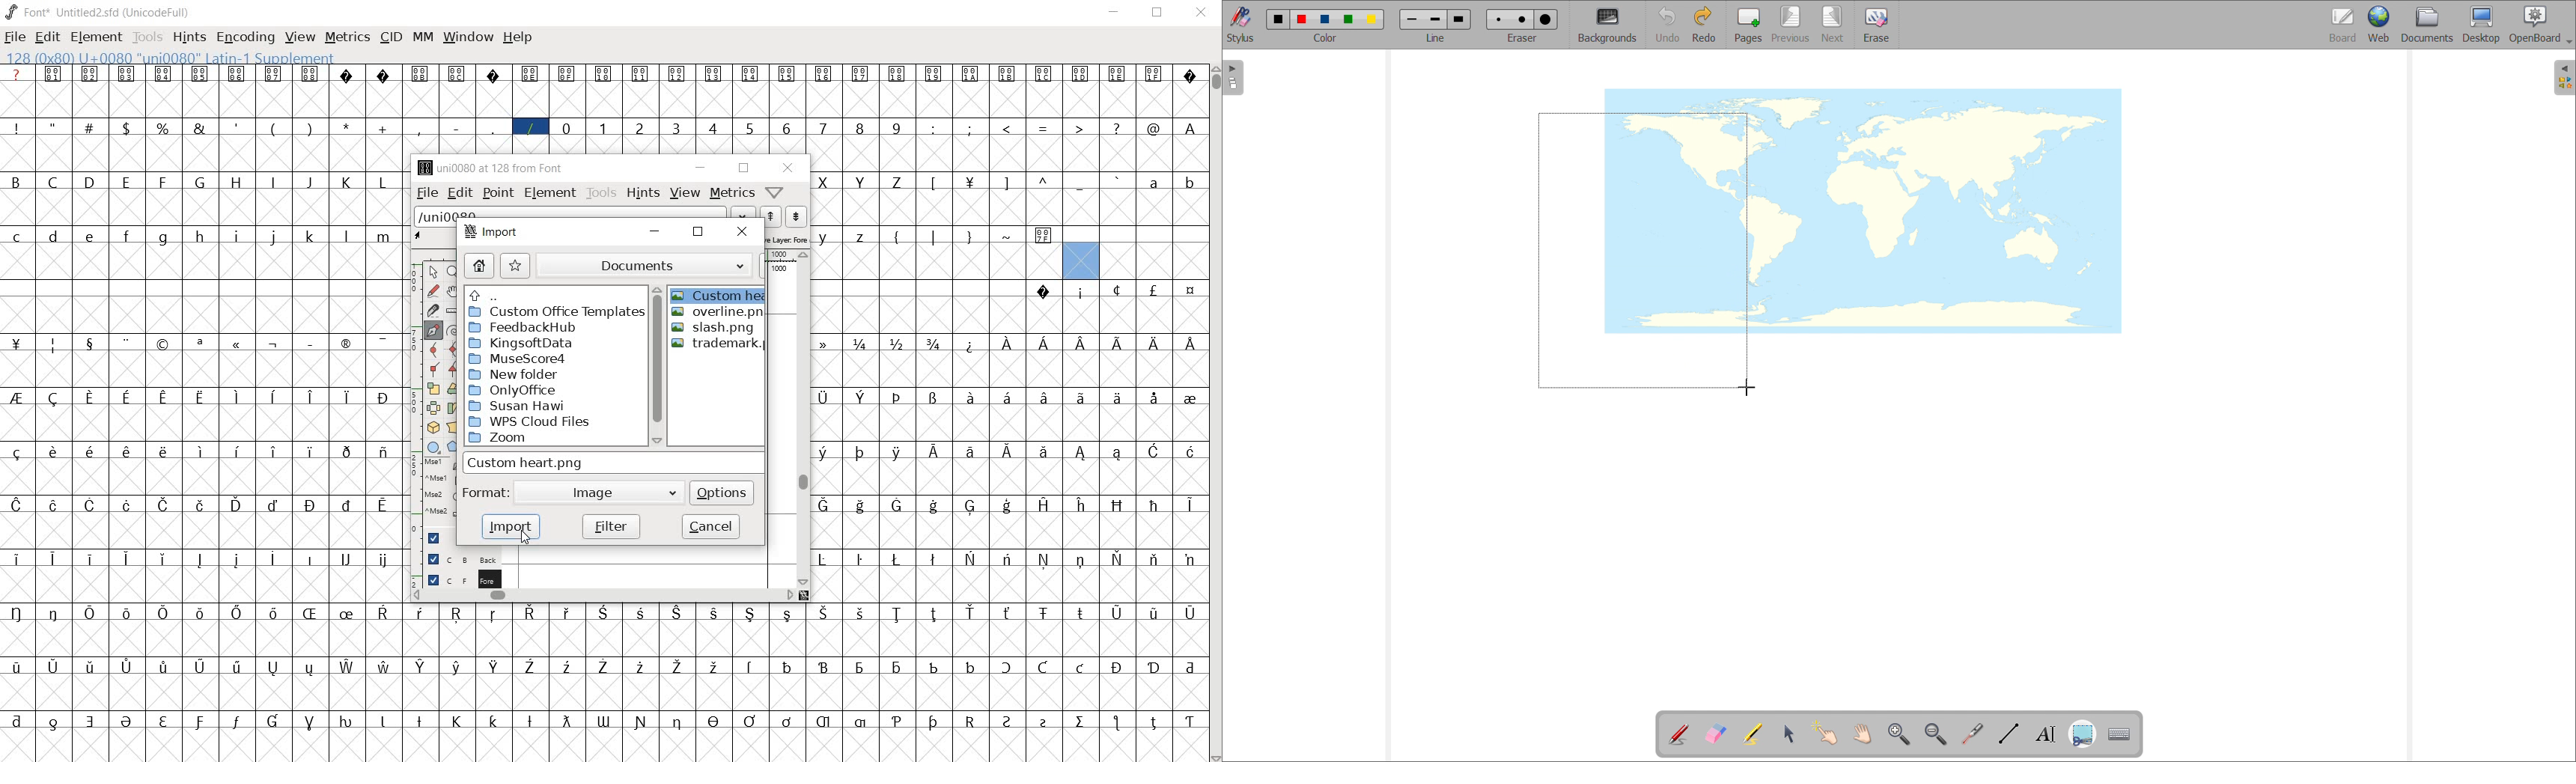 The width and height of the screenshot is (2576, 784). I want to click on glyph, so click(1044, 505).